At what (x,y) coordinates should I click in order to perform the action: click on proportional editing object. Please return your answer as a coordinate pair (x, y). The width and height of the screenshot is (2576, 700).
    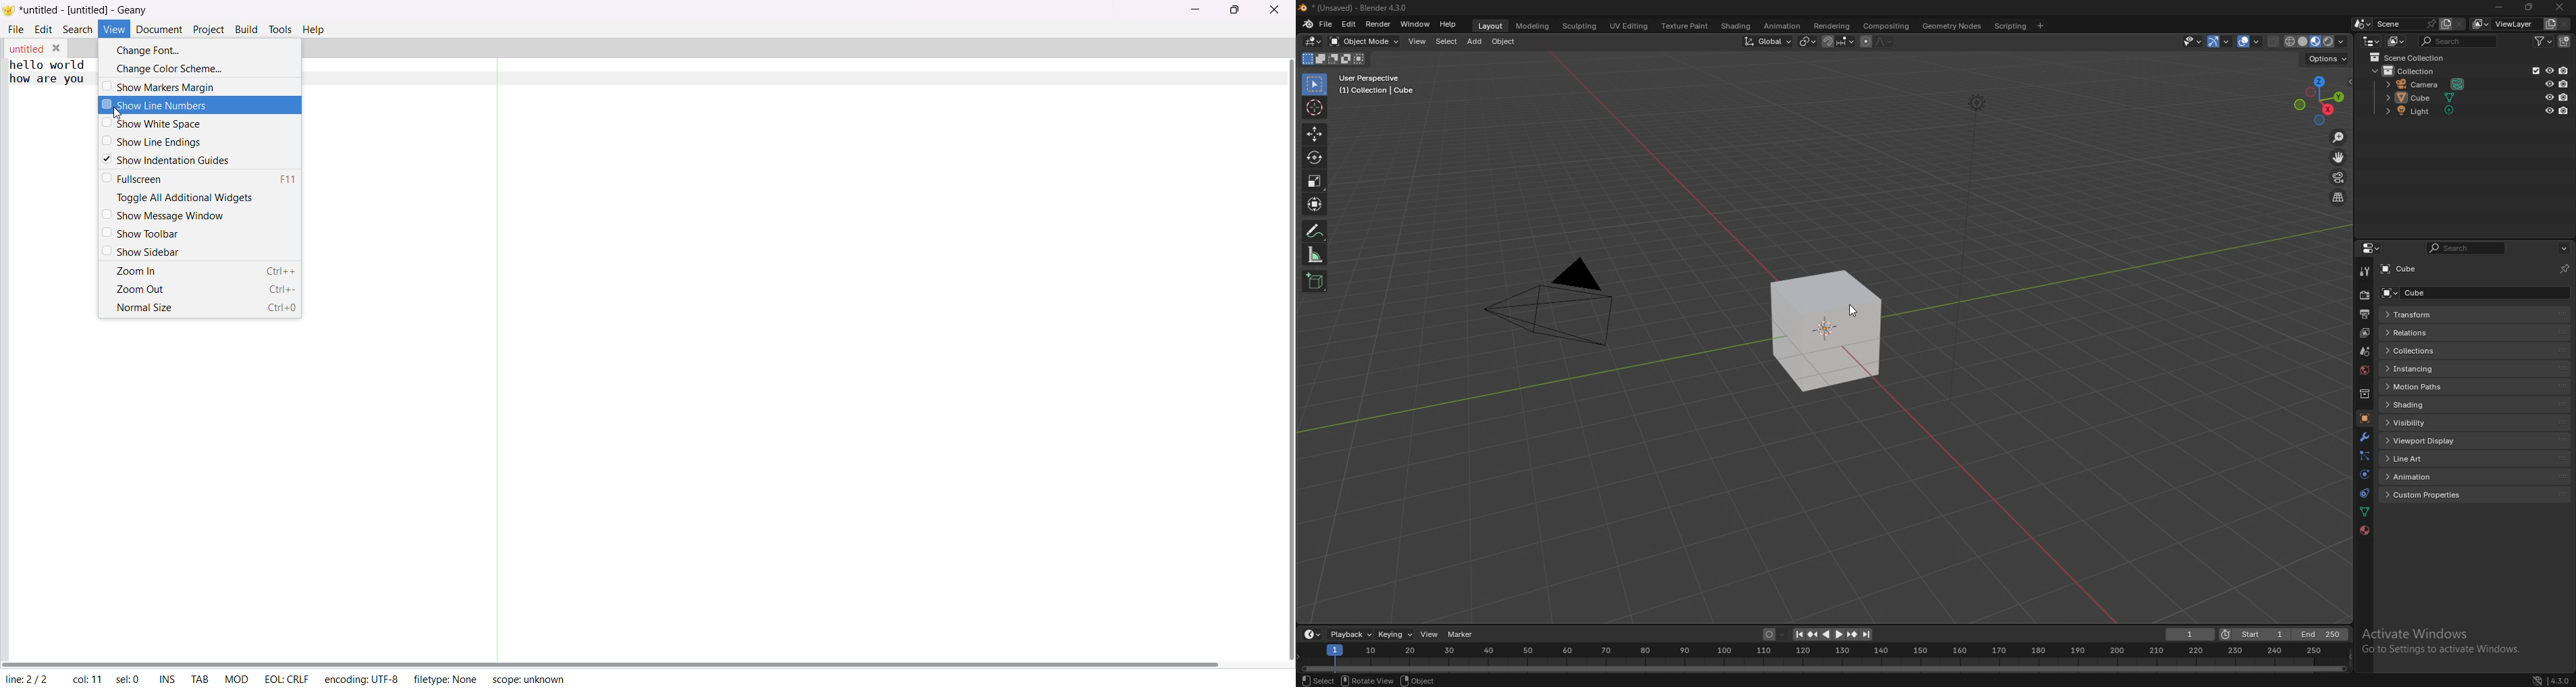
    Looking at the image, I should click on (1867, 42).